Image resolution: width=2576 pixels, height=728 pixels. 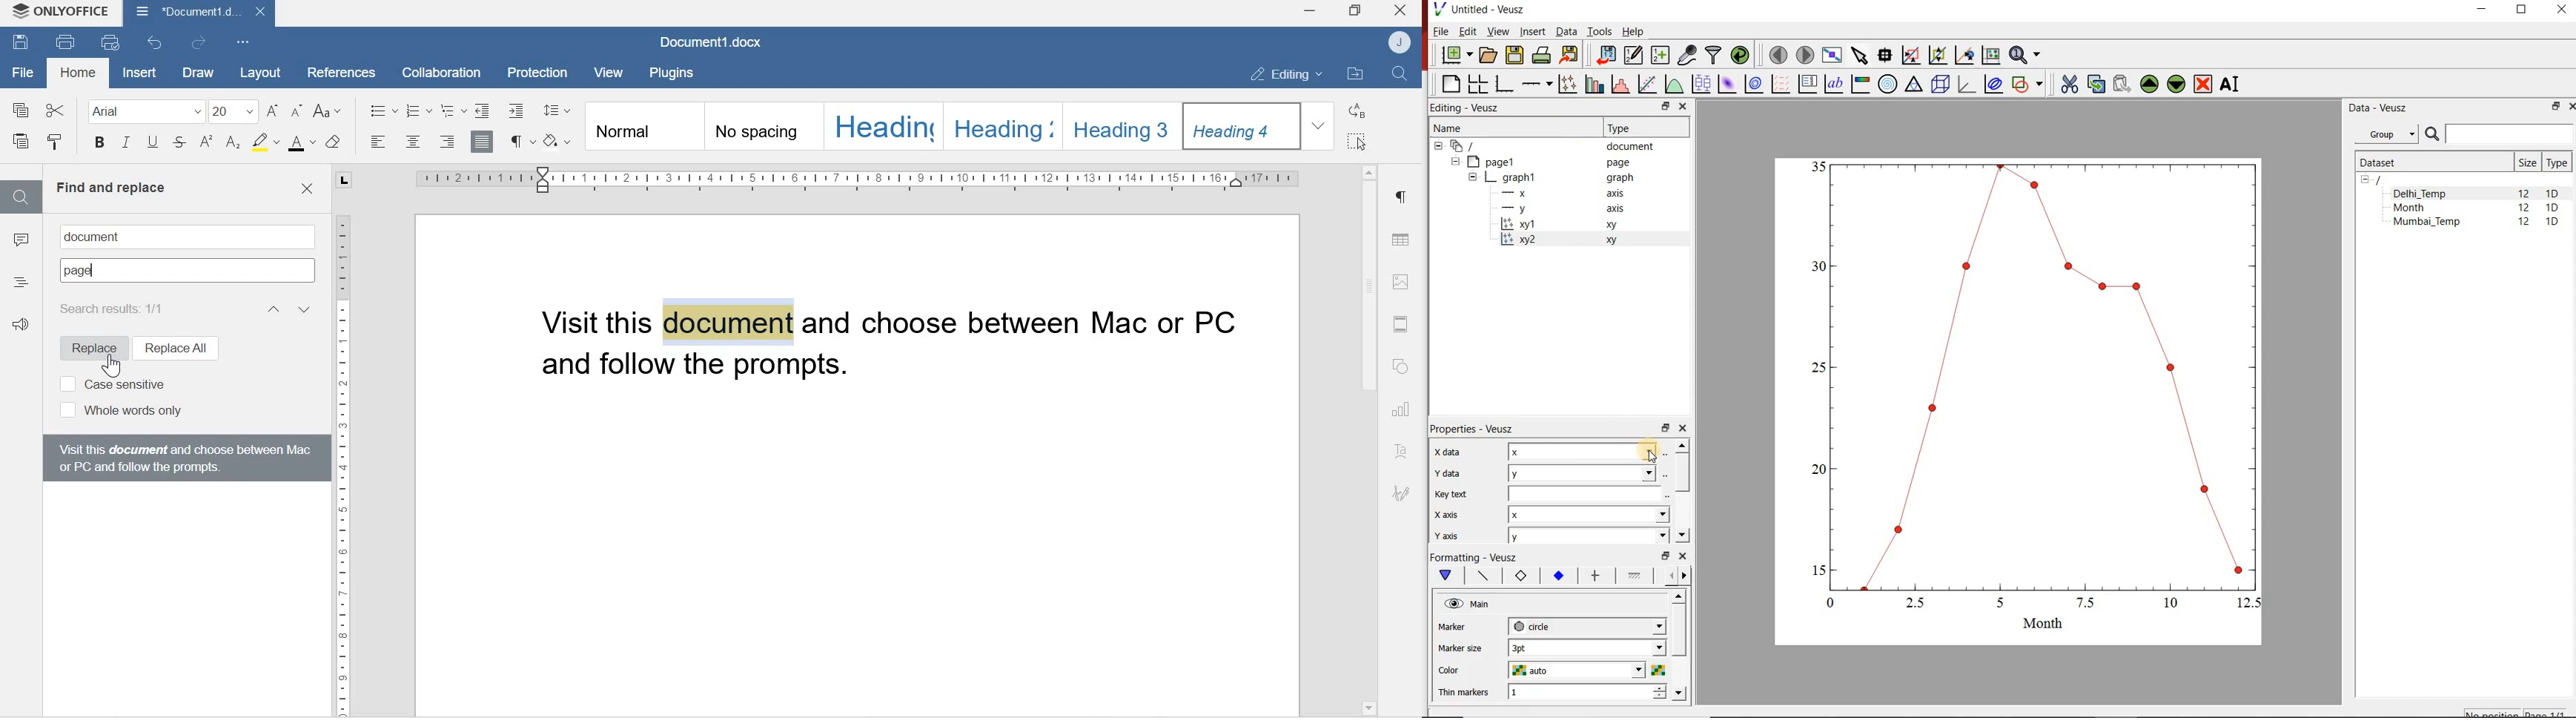 I want to click on Itallics, so click(x=126, y=144).